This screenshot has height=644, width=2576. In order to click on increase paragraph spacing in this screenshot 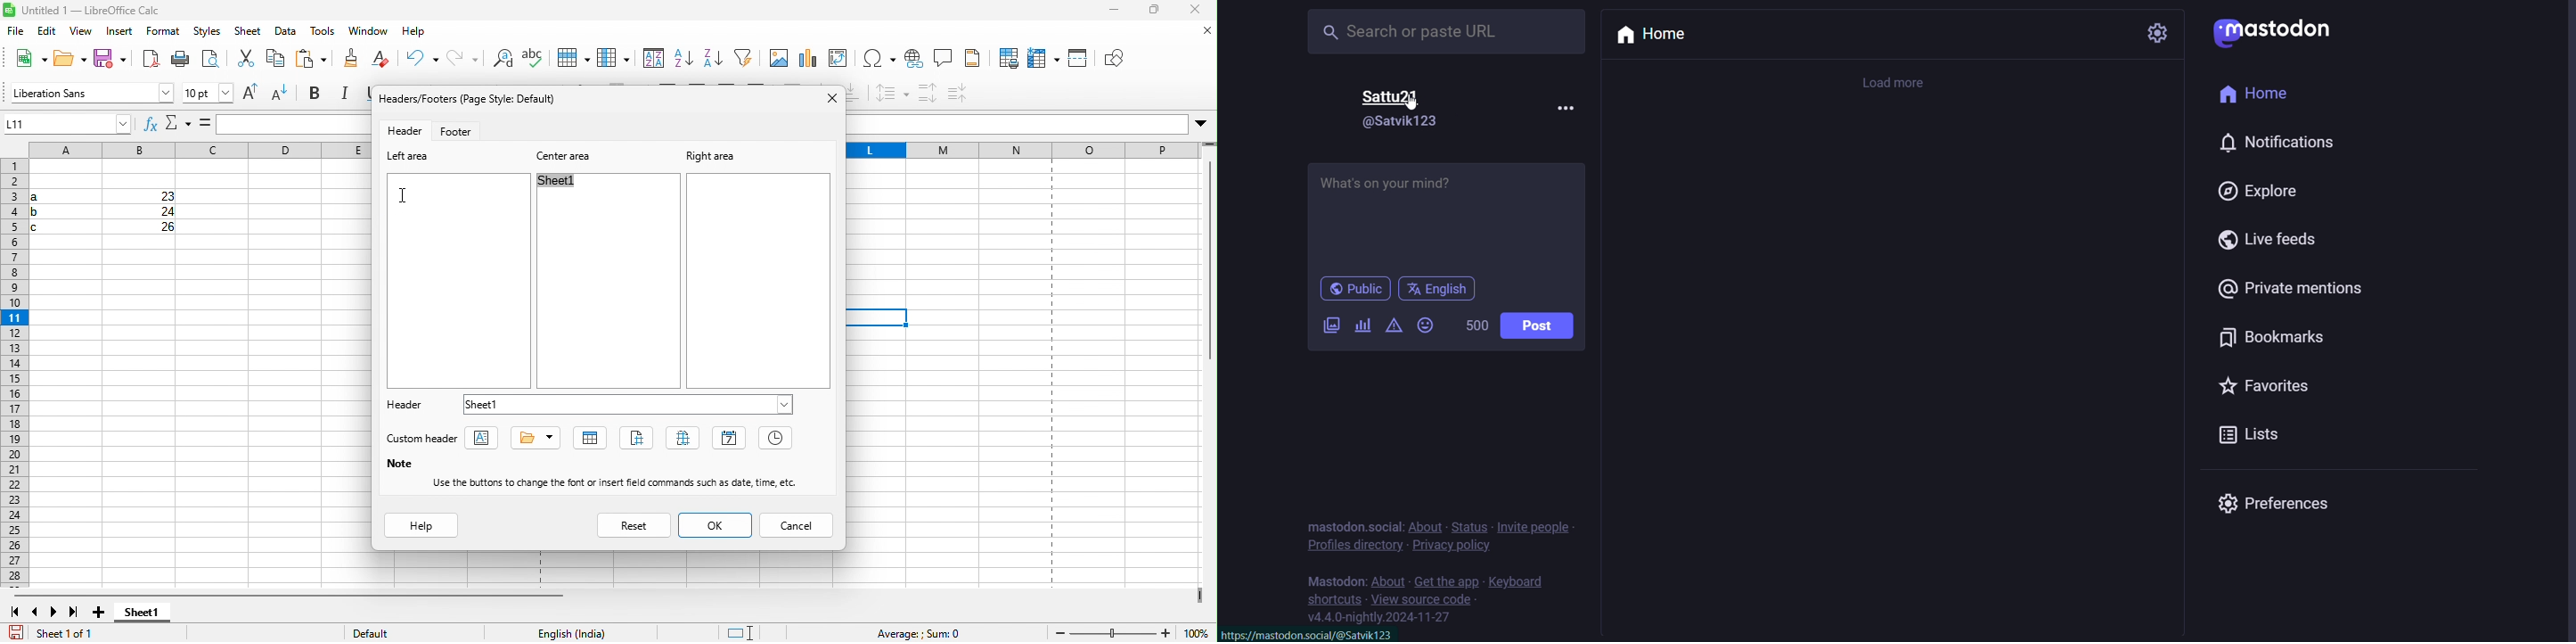, I will do `click(927, 93)`.